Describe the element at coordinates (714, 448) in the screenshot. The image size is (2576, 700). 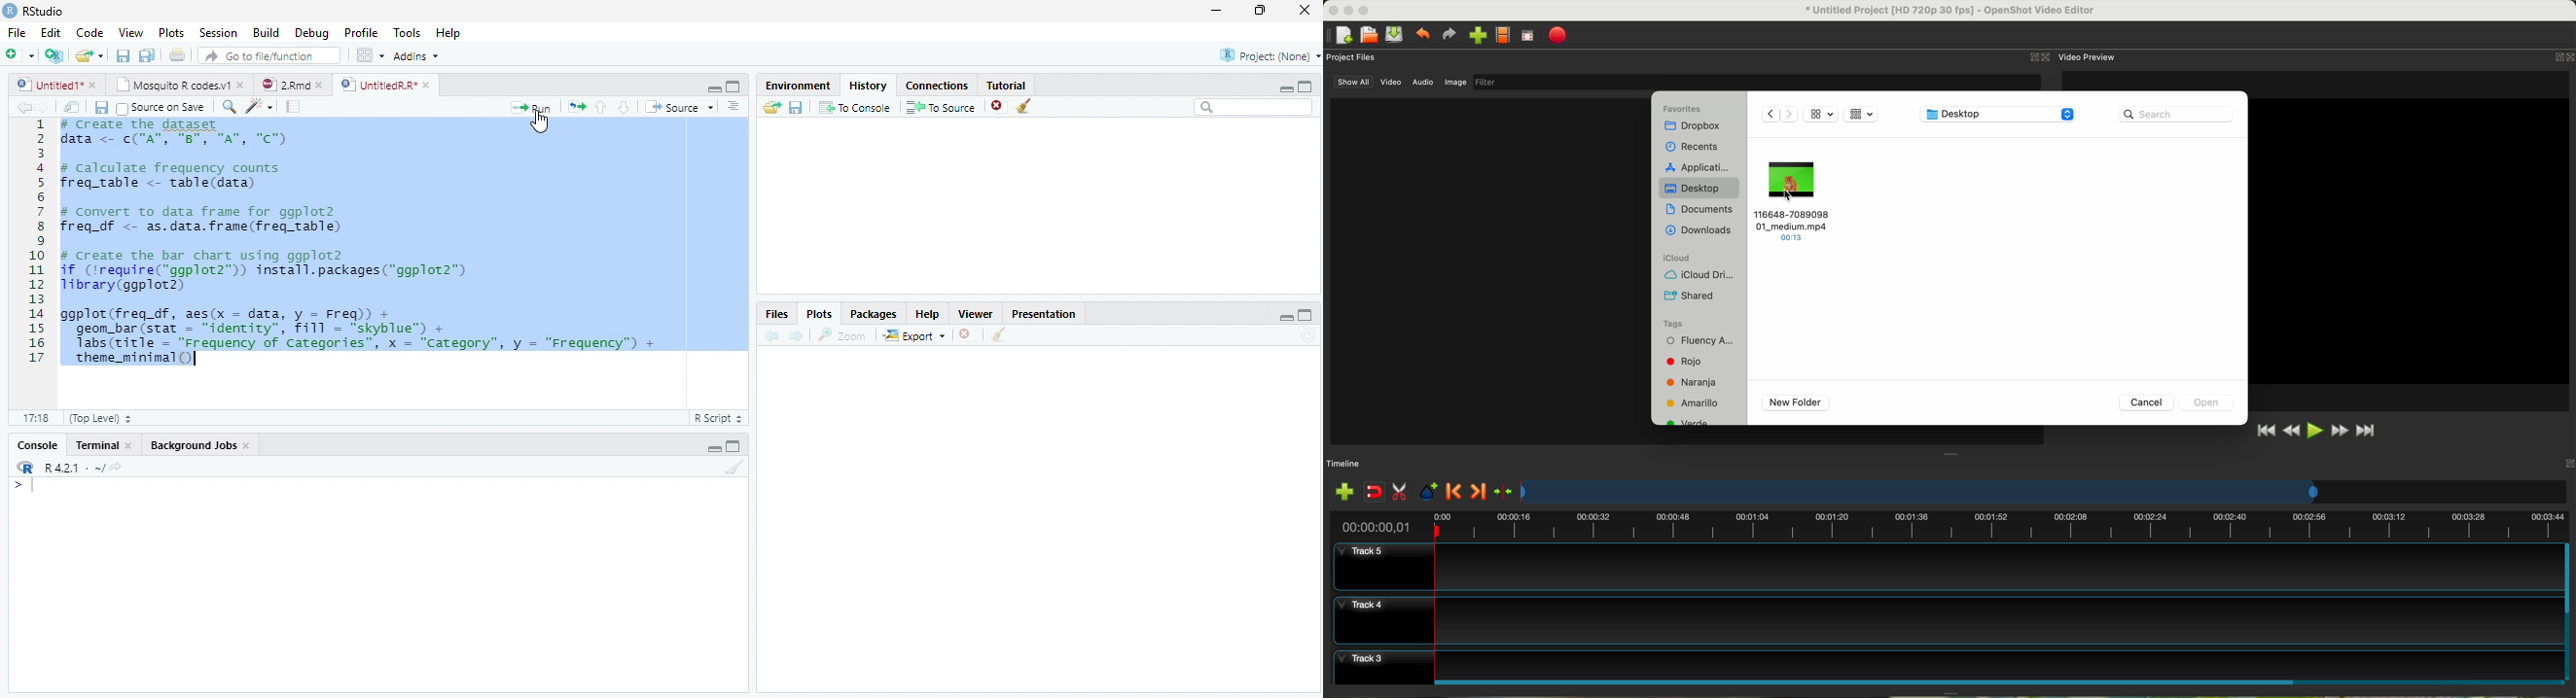
I see `Minimize` at that location.